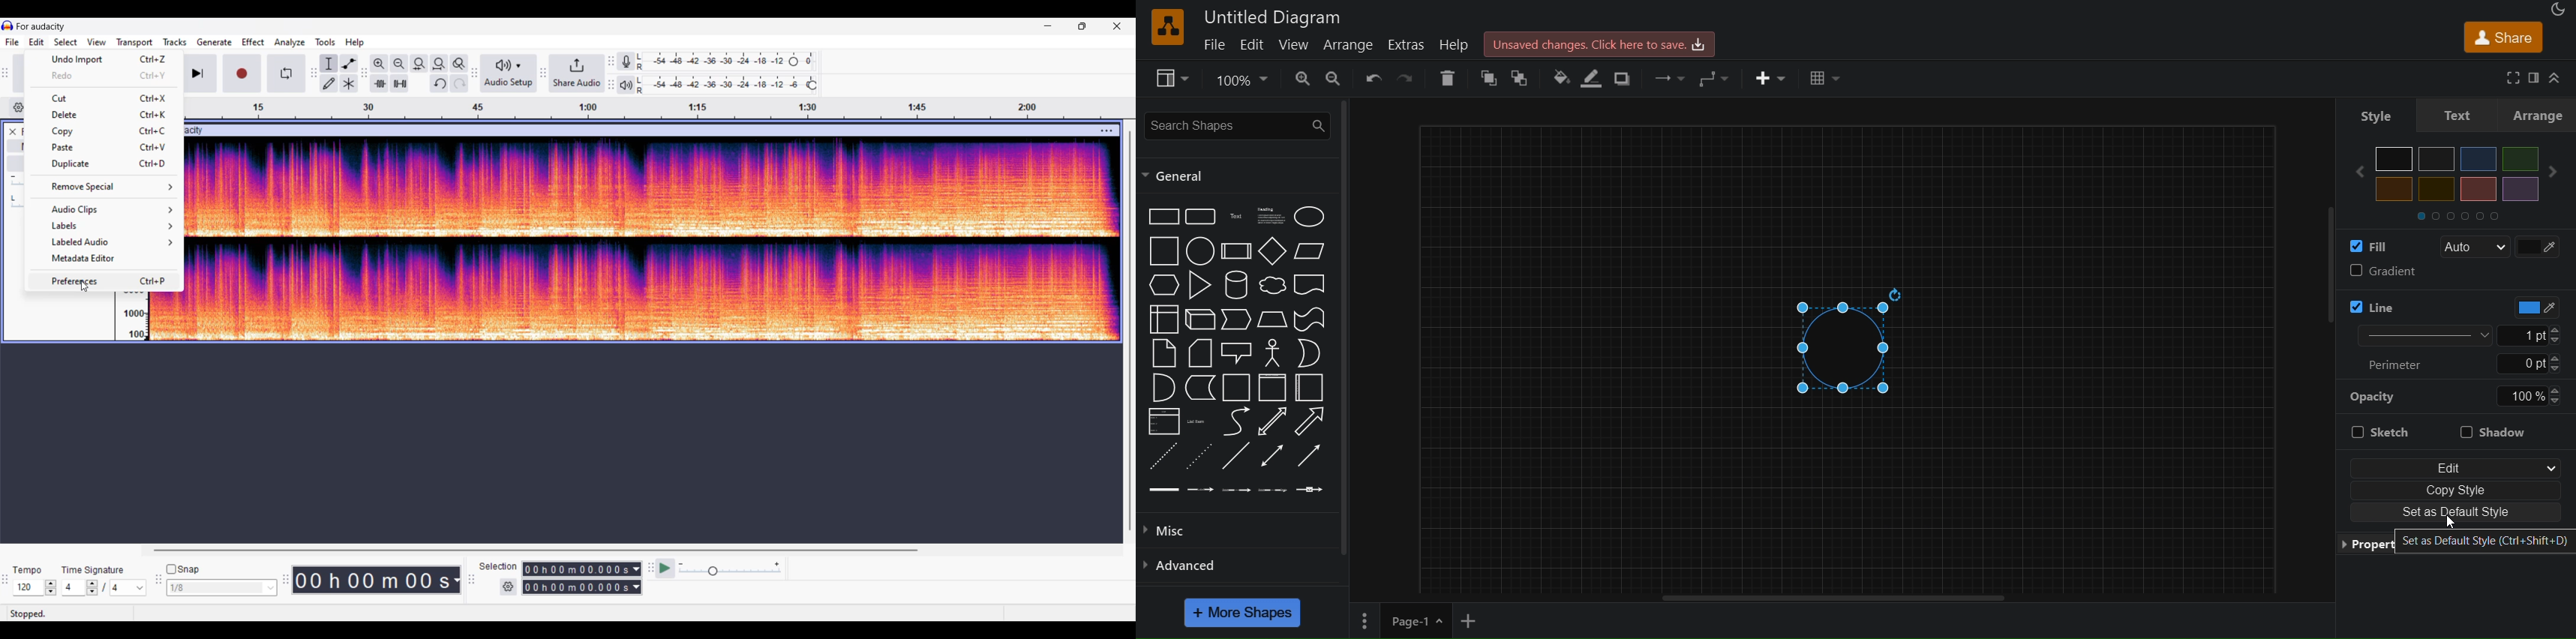 This screenshot has height=644, width=2576. I want to click on ellipse, so click(1312, 216).